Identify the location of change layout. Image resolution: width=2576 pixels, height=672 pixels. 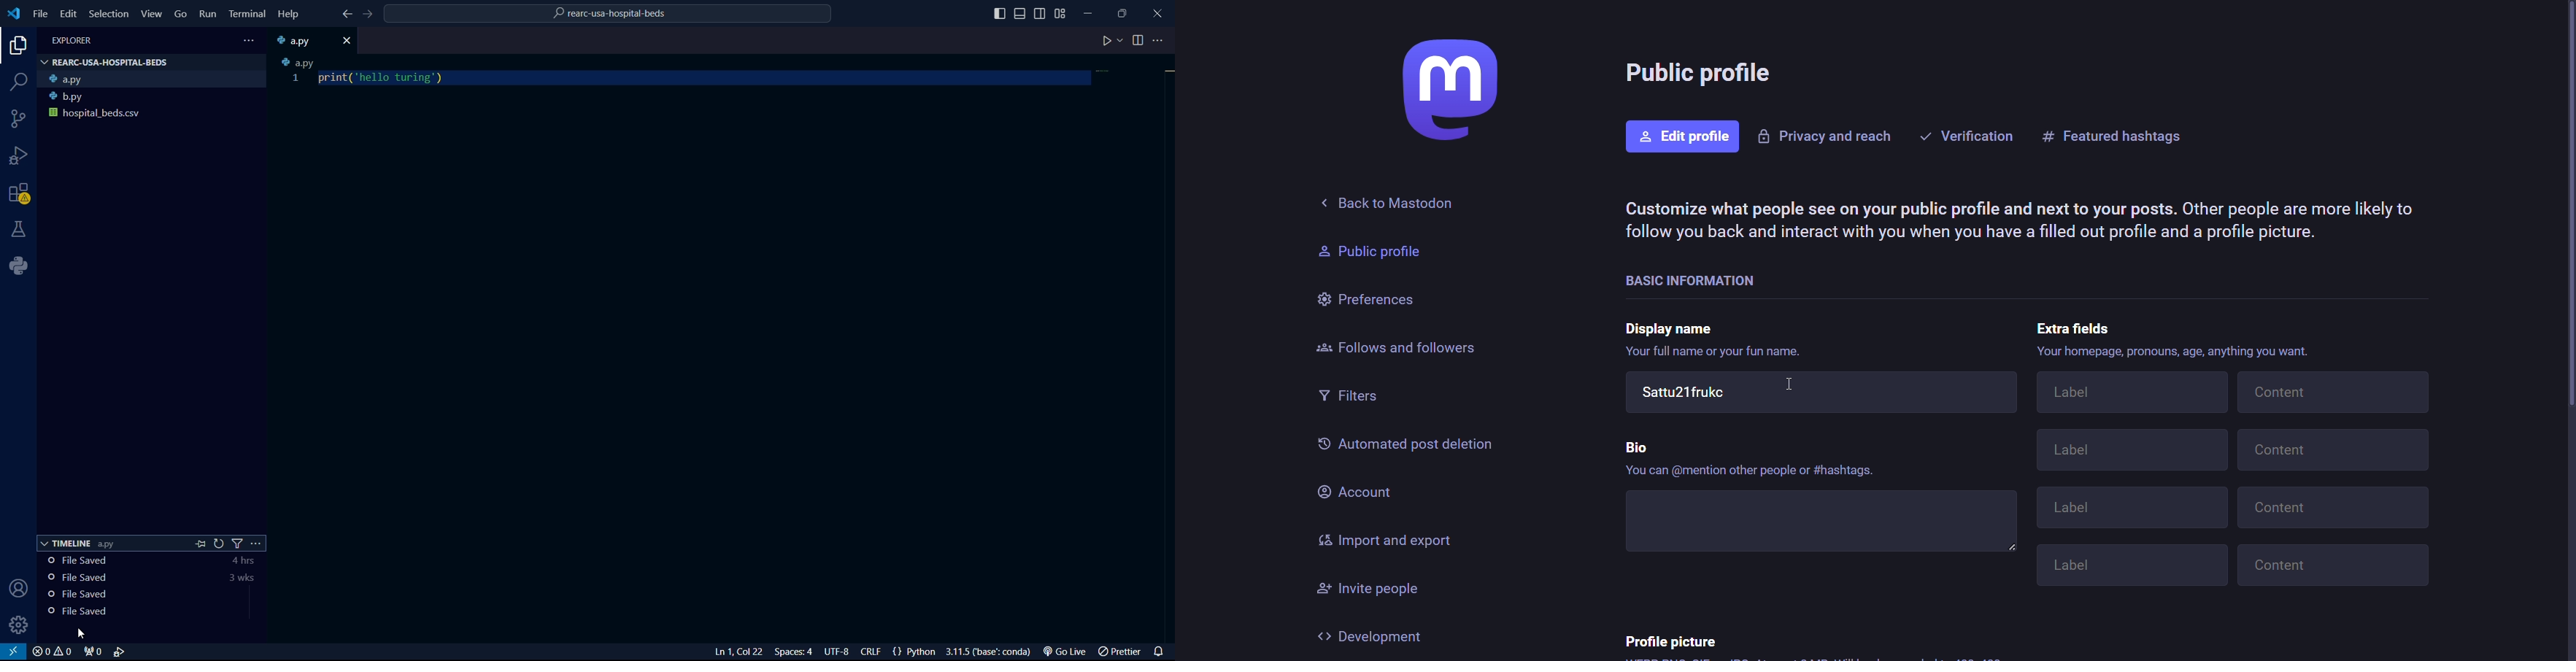
(1062, 13).